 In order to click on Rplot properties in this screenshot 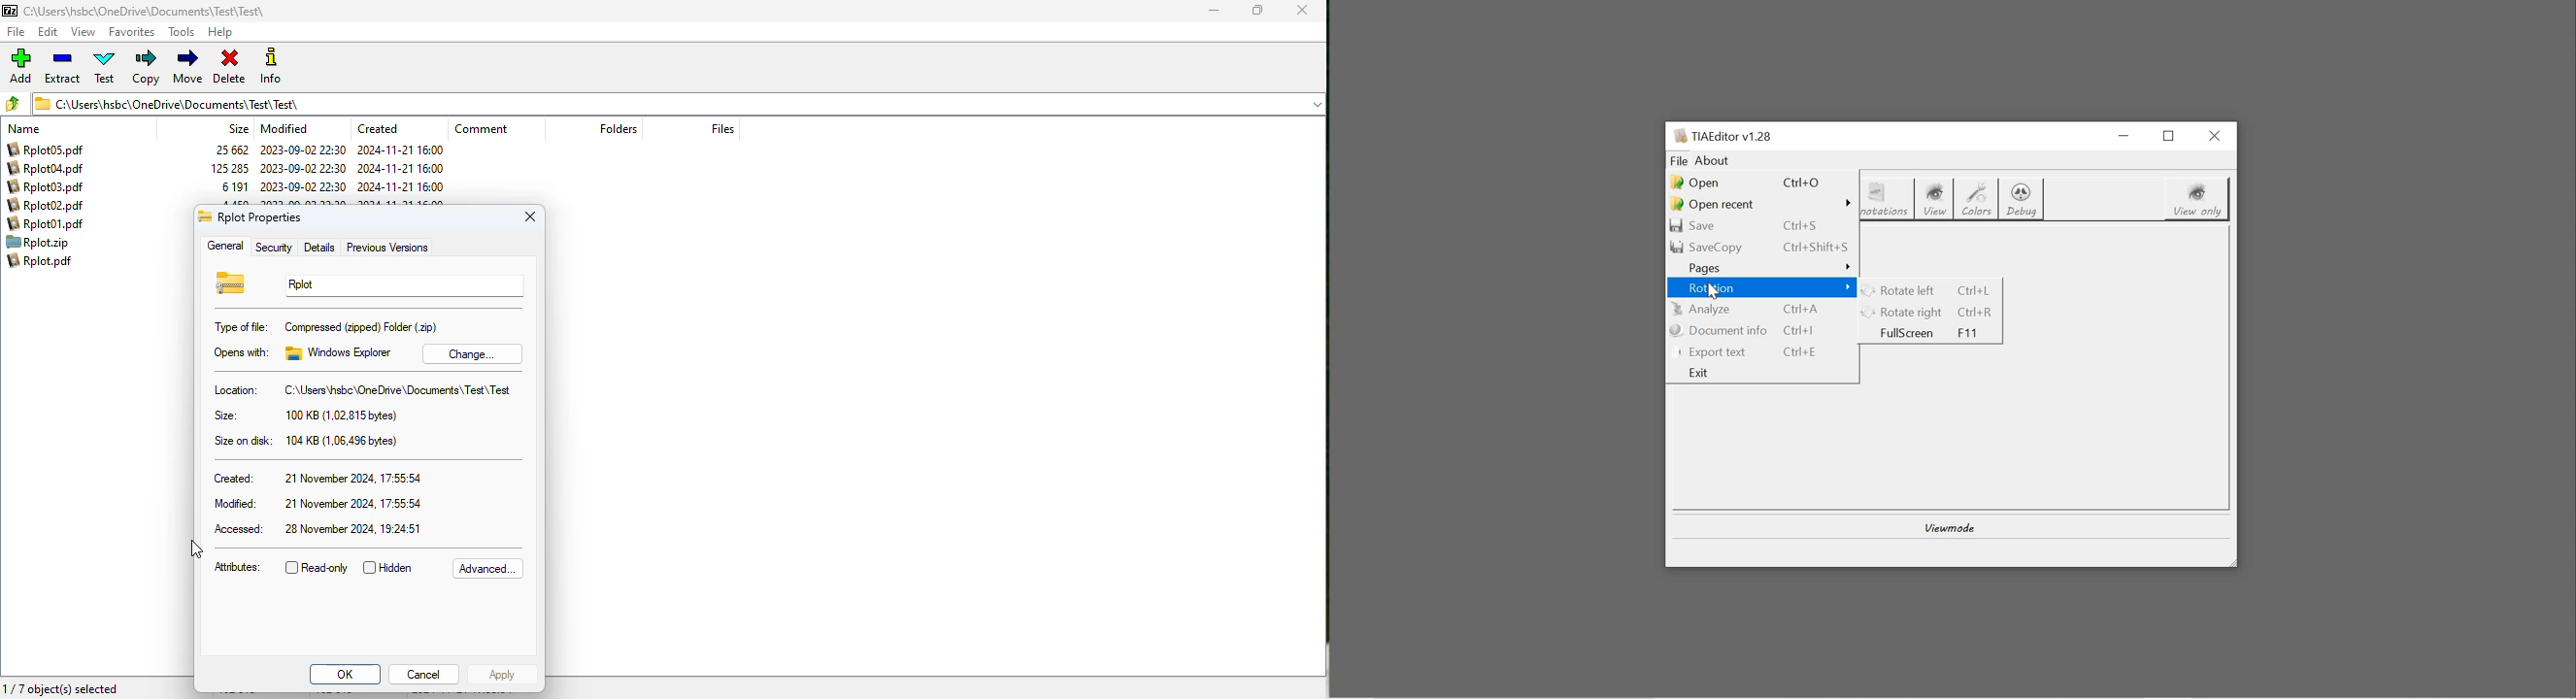, I will do `click(251, 216)`.